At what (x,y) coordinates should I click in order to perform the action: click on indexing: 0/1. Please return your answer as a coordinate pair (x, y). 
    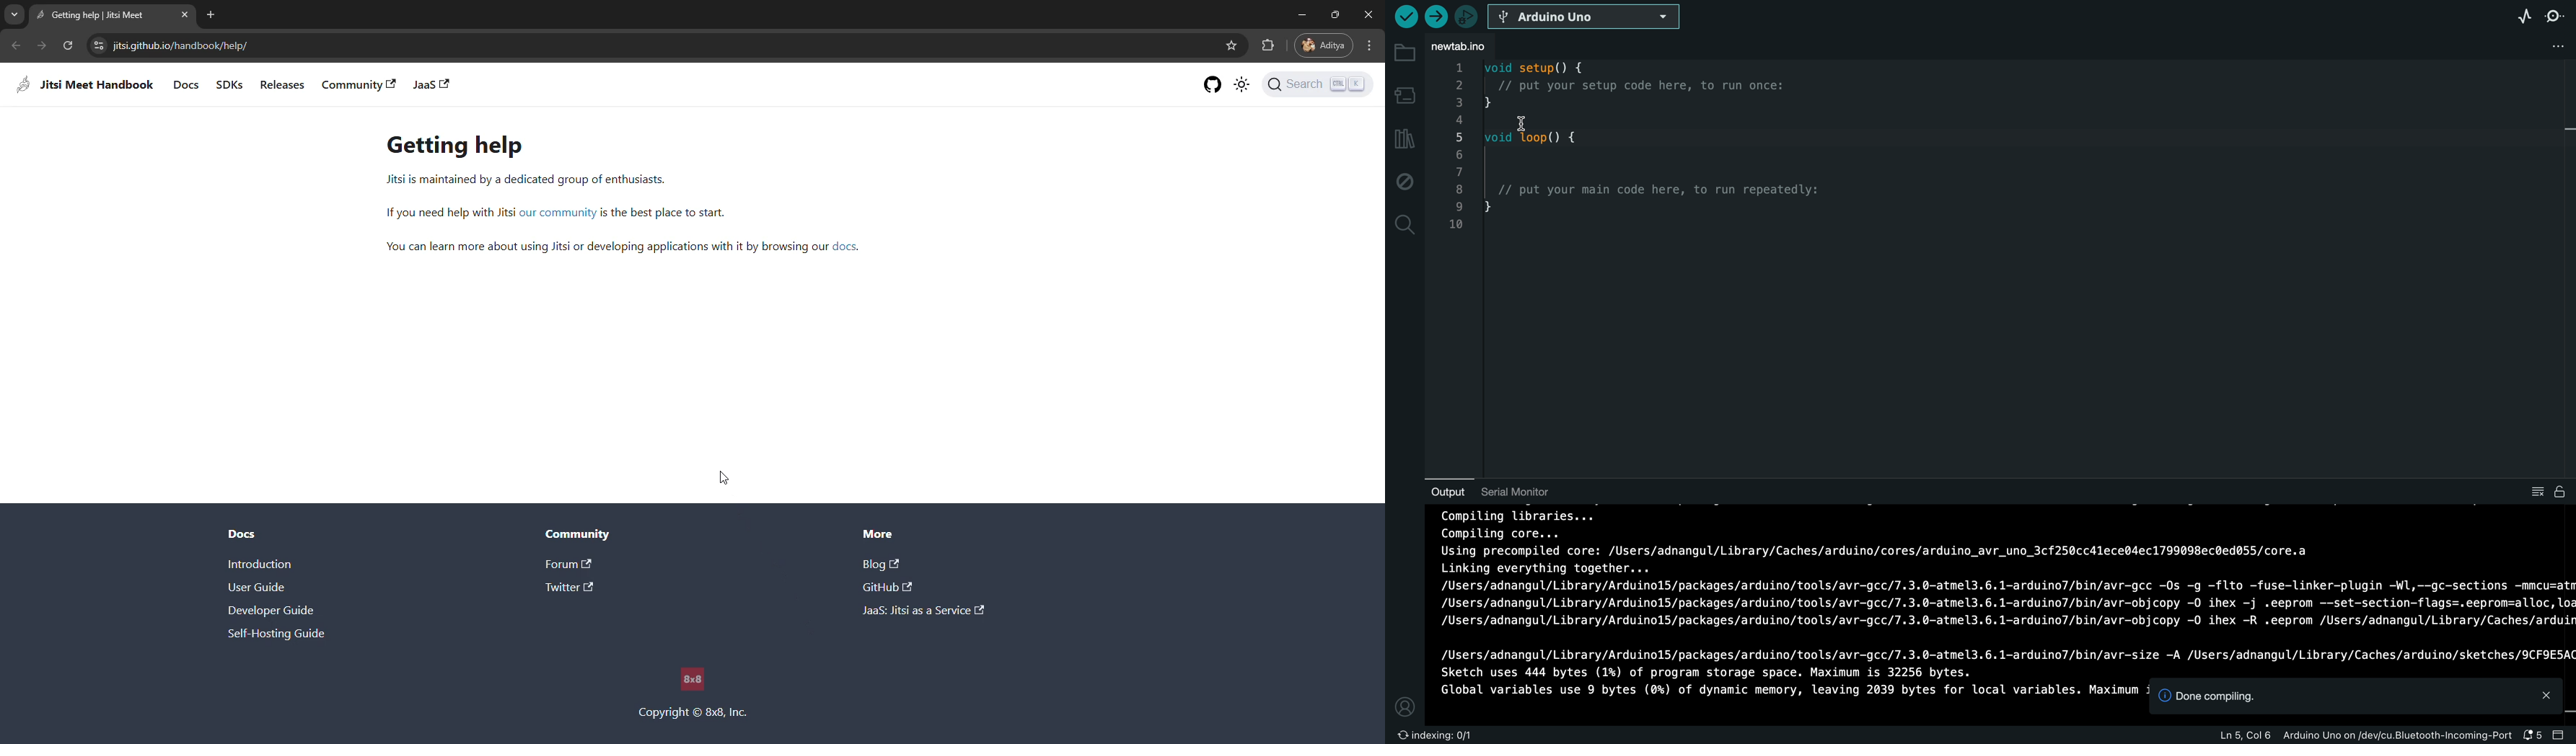
    Looking at the image, I should click on (1433, 734).